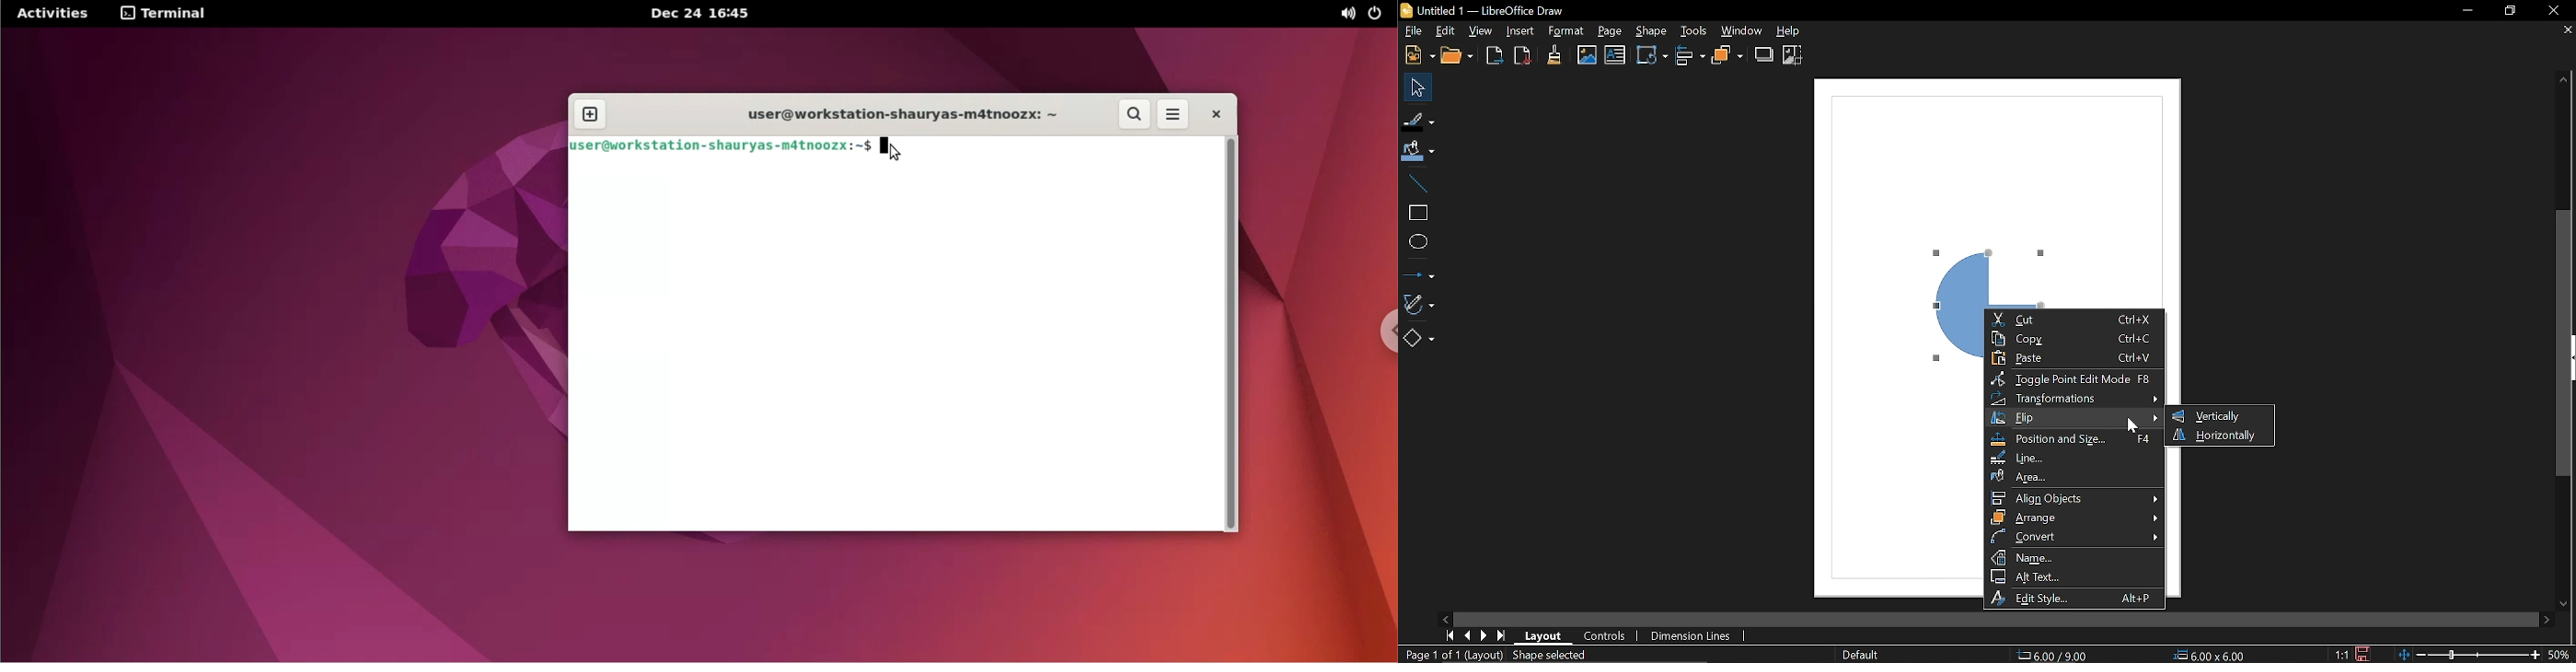 This screenshot has width=2576, height=672. What do you see at coordinates (2077, 418) in the screenshot?
I see `Flip` at bounding box center [2077, 418].